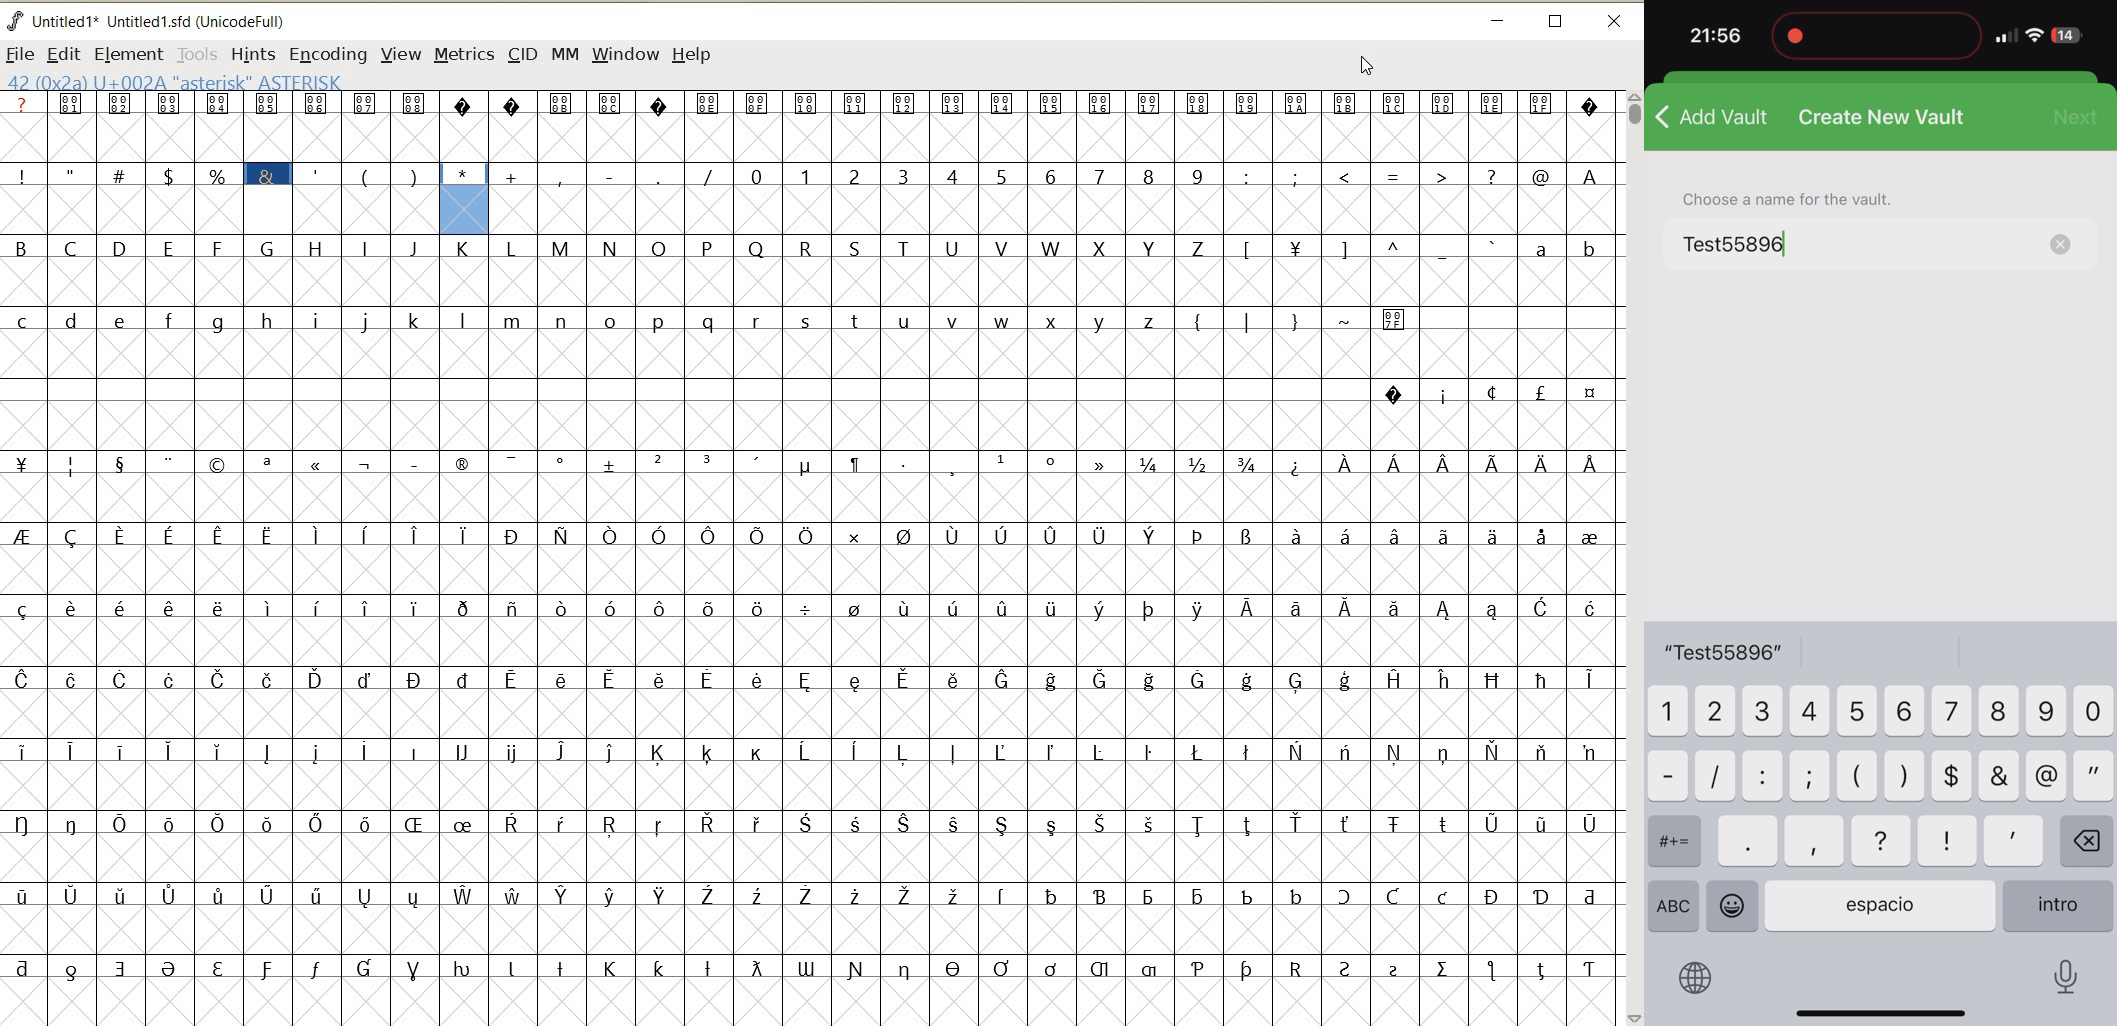  Describe the element at coordinates (1498, 21) in the screenshot. I see `MINIMIZE` at that location.